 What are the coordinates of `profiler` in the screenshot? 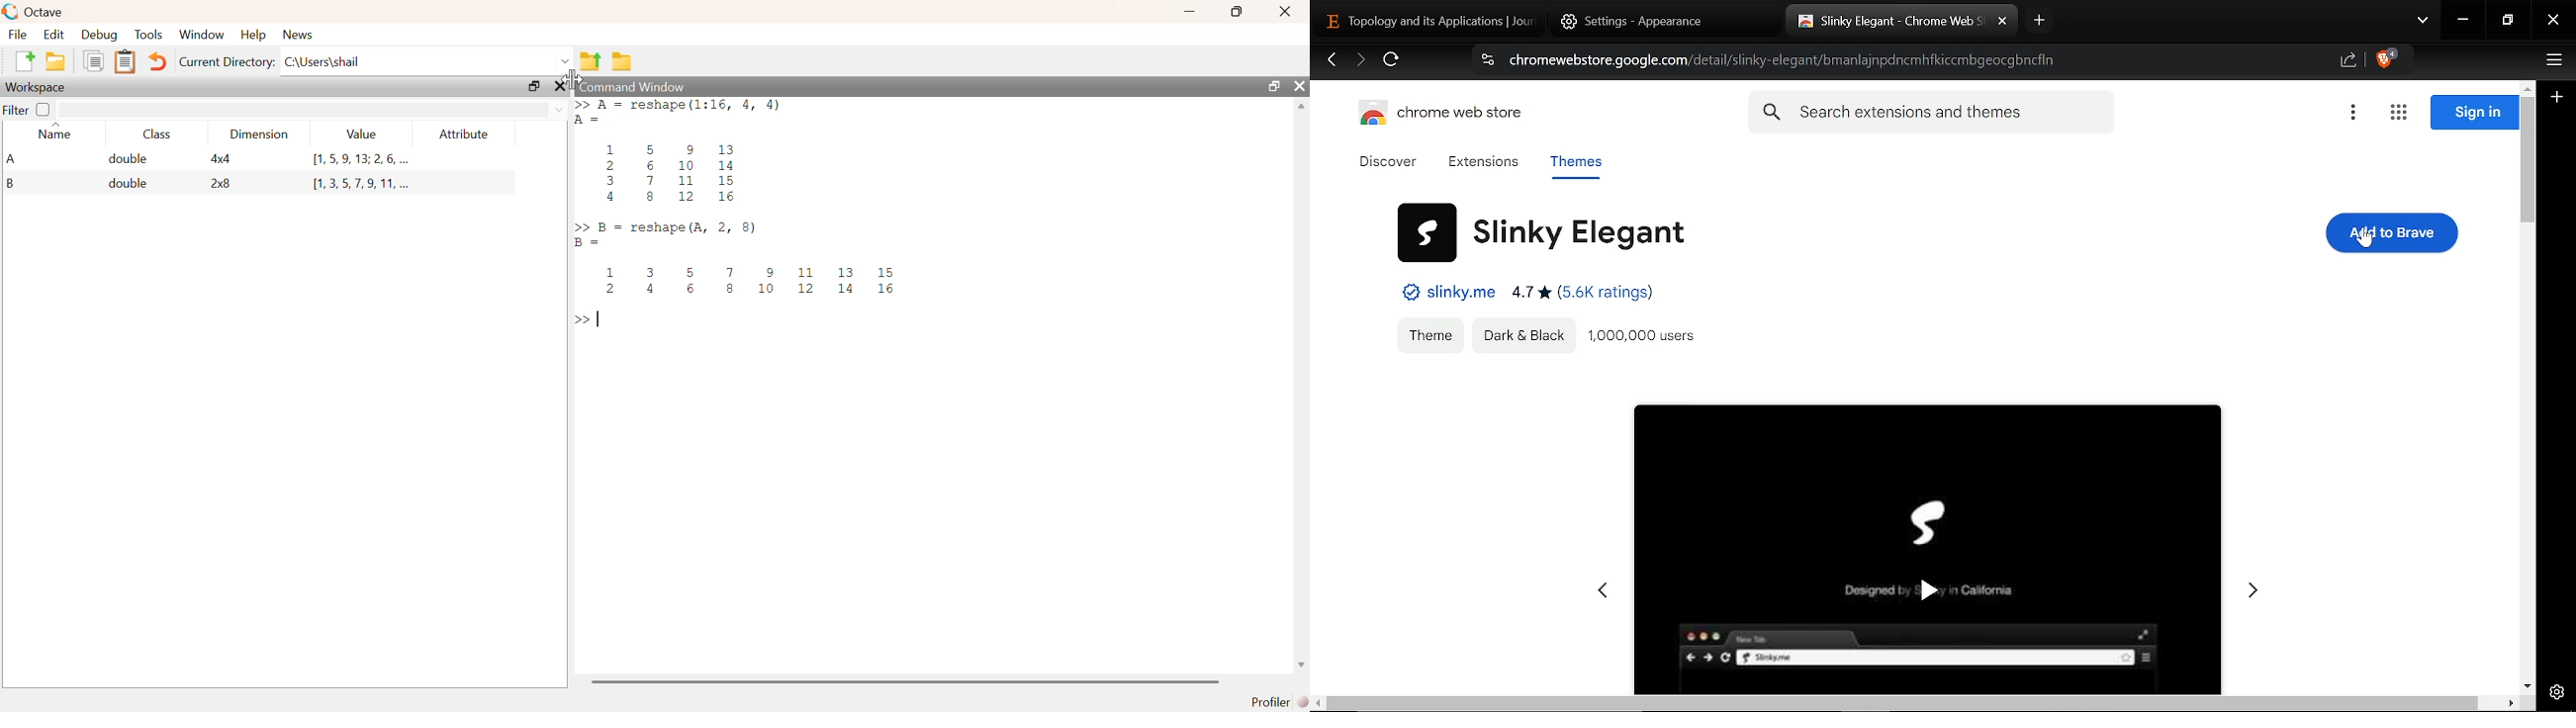 It's located at (1276, 701).